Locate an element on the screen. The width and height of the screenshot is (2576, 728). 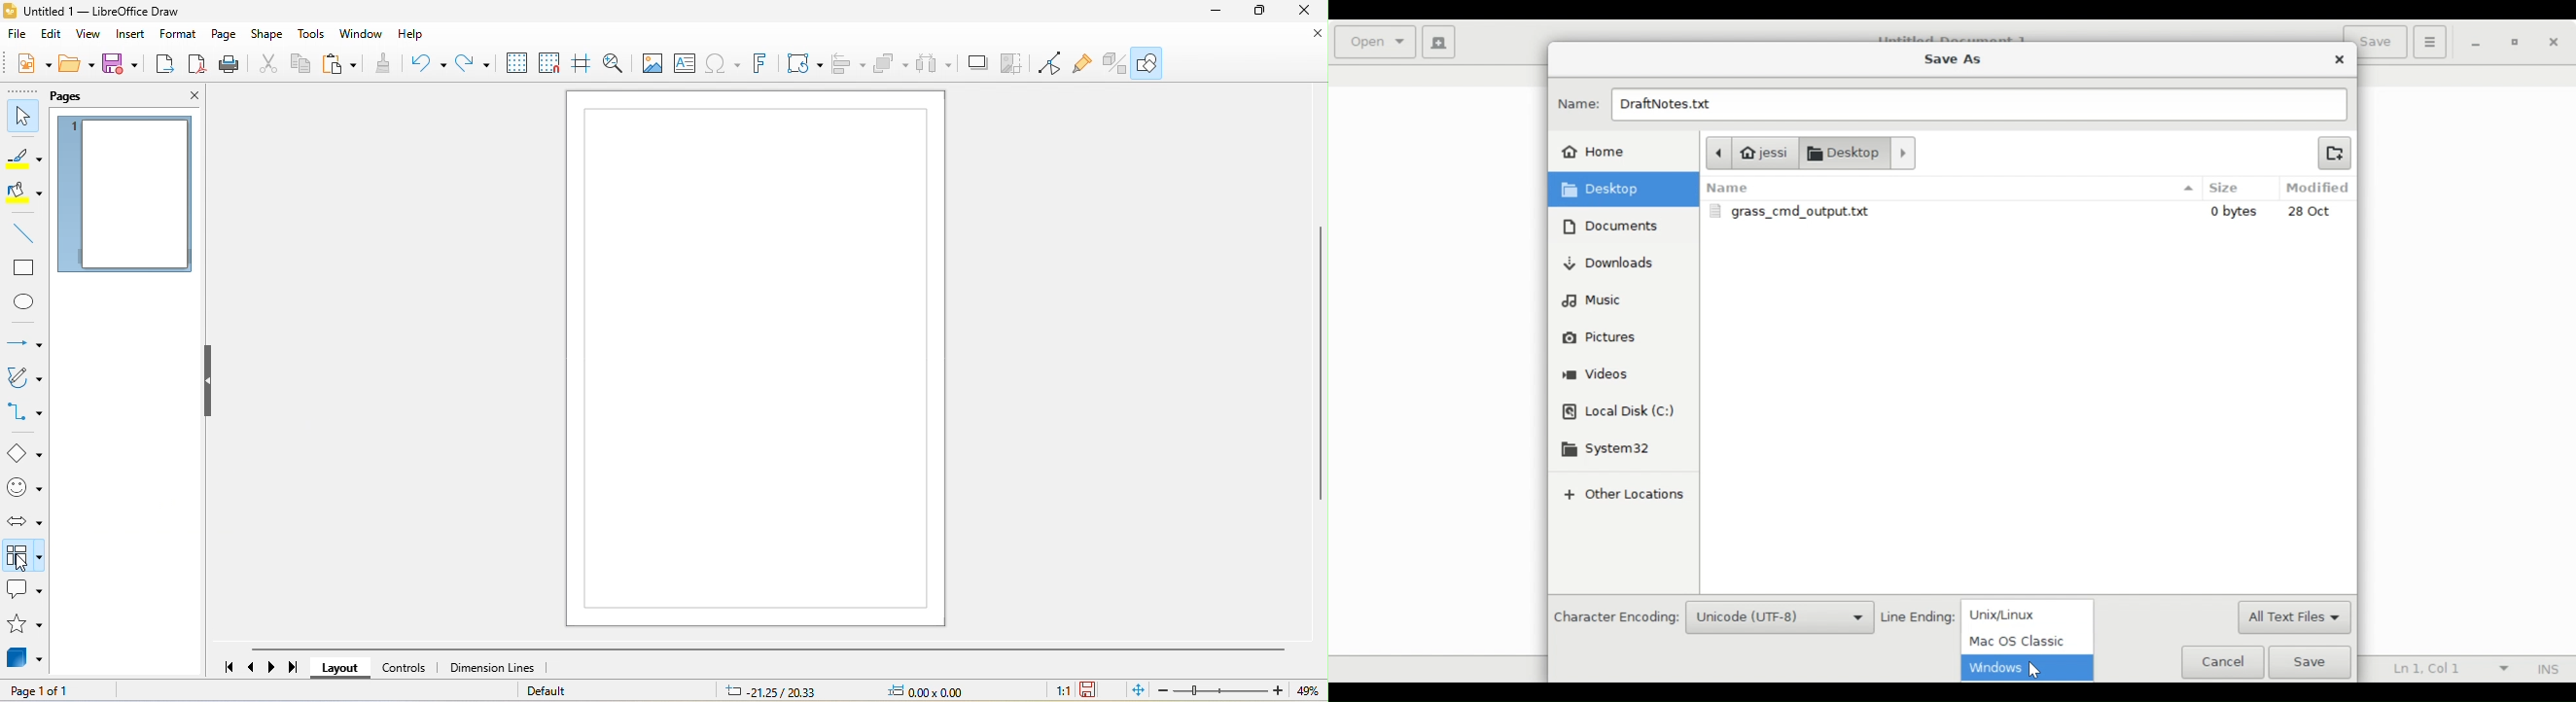
save is located at coordinates (123, 65).